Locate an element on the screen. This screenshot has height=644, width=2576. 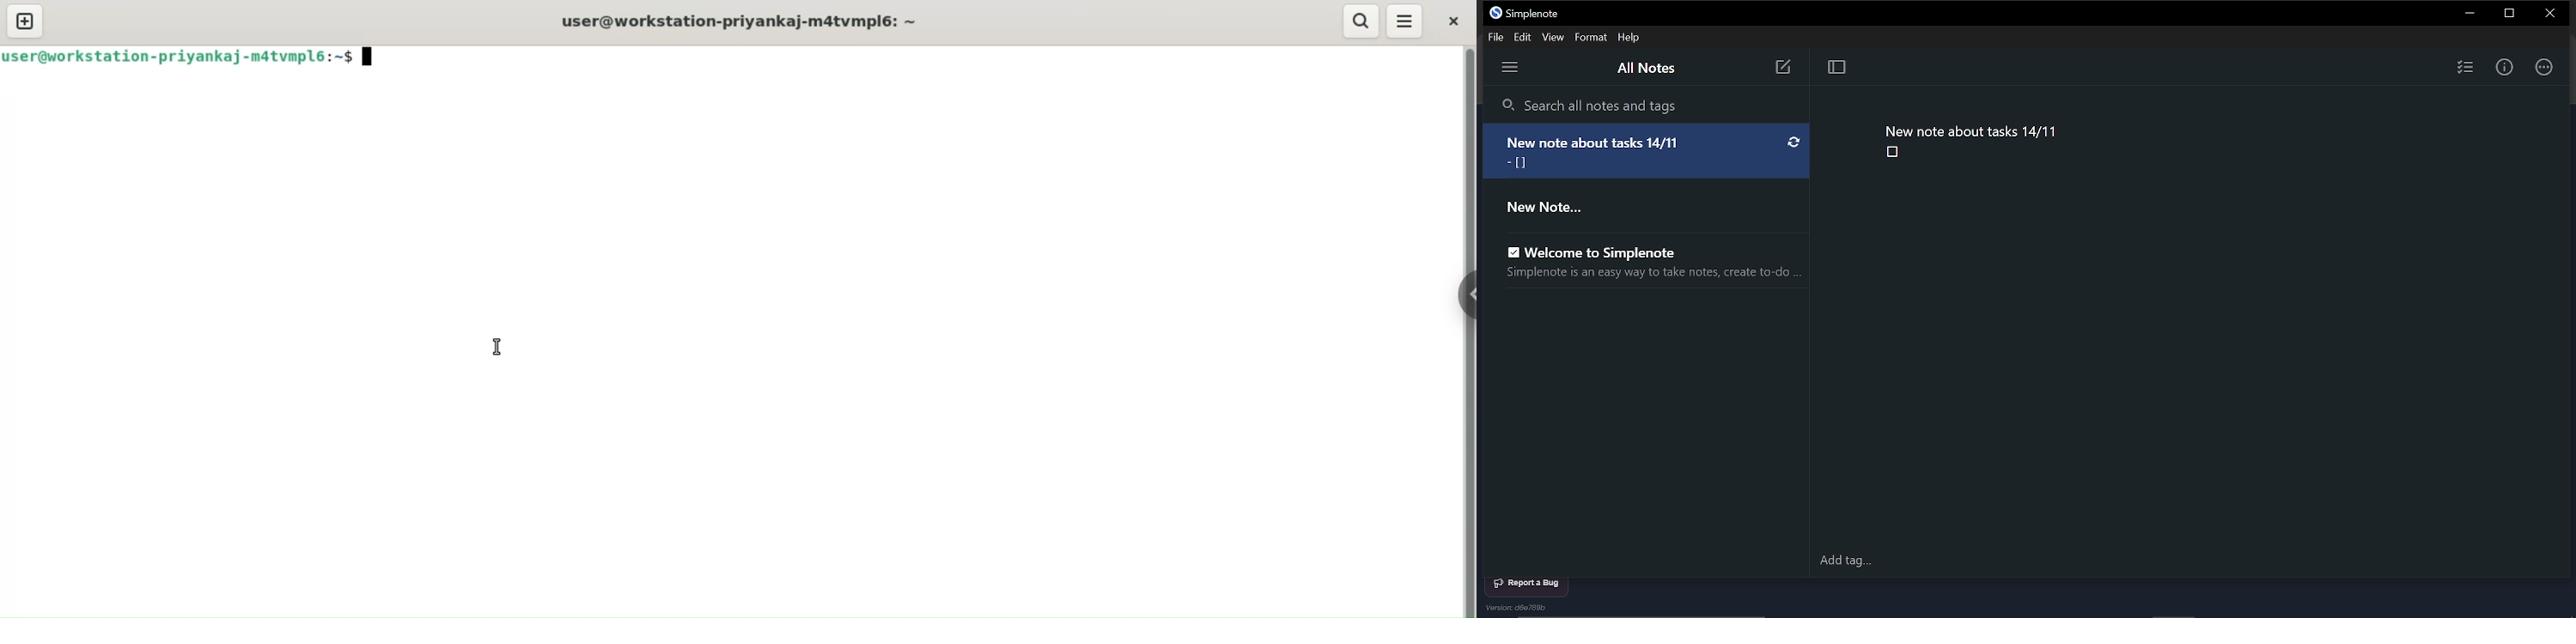
Toggle focus mode is located at coordinates (1836, 69).